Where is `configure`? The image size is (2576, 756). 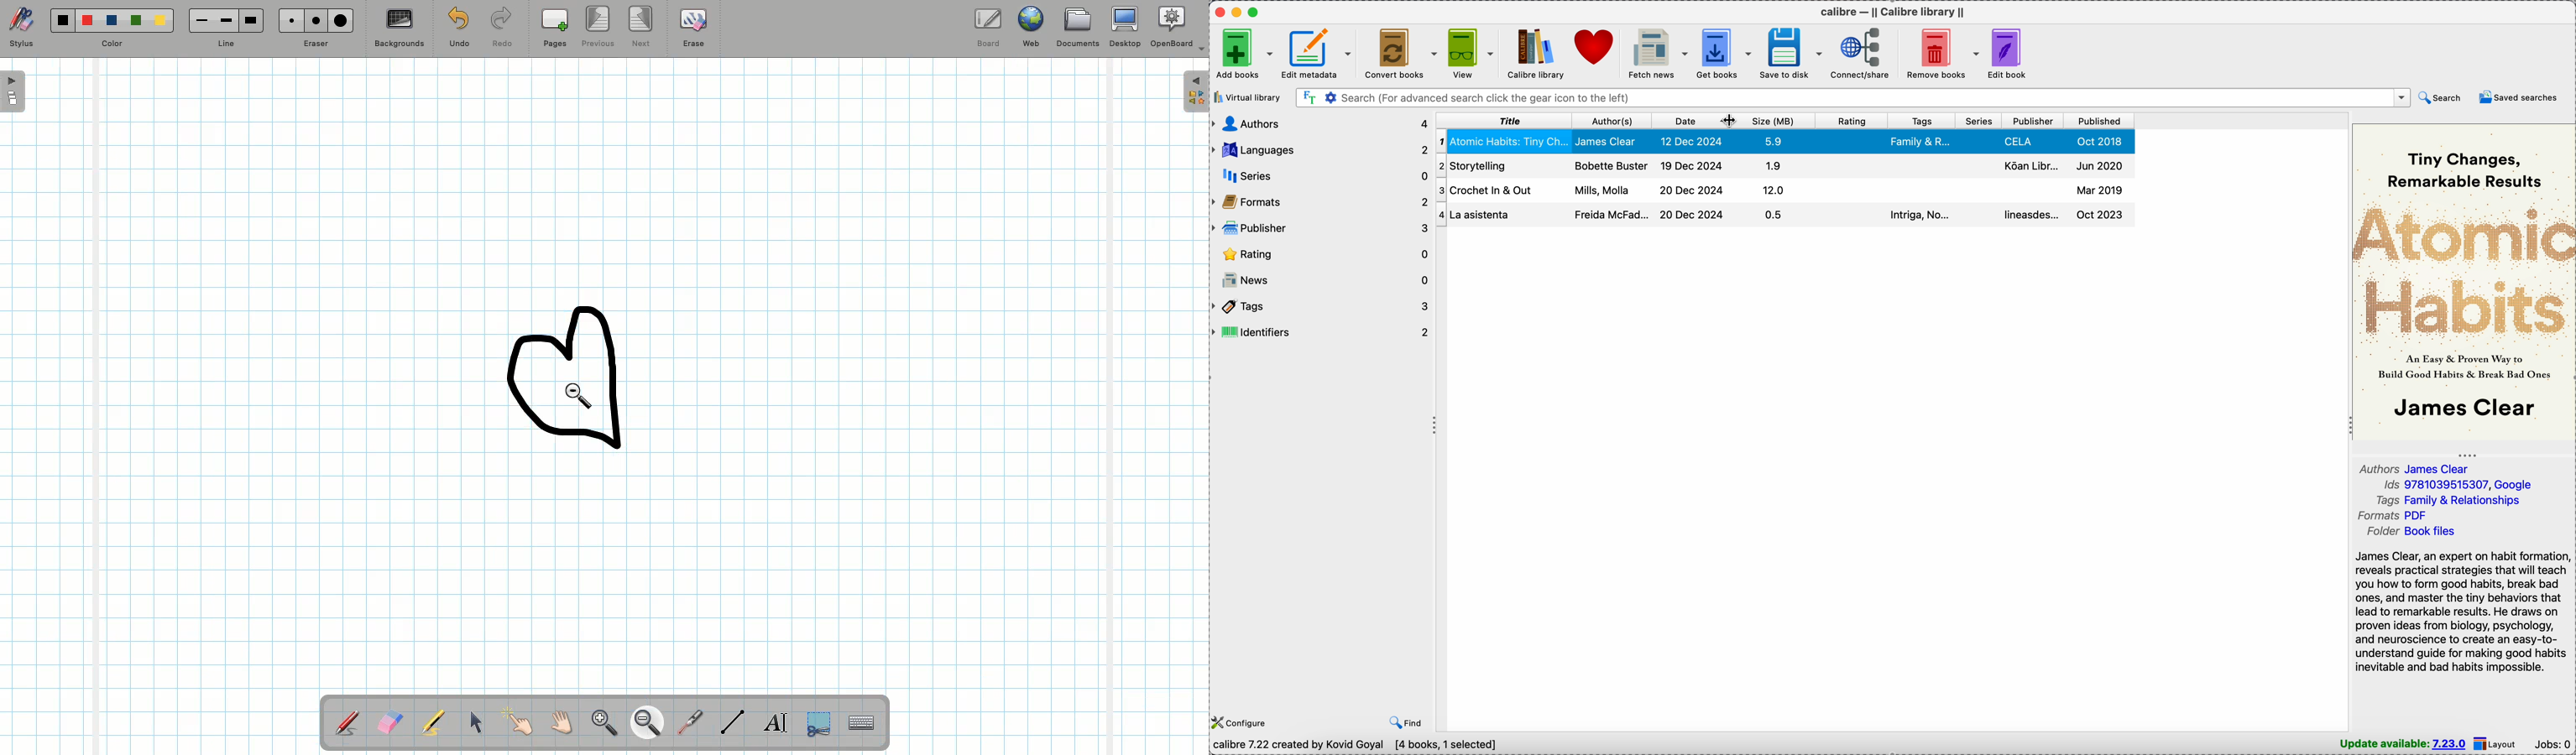
configure is located at coordinates (1241, 721).